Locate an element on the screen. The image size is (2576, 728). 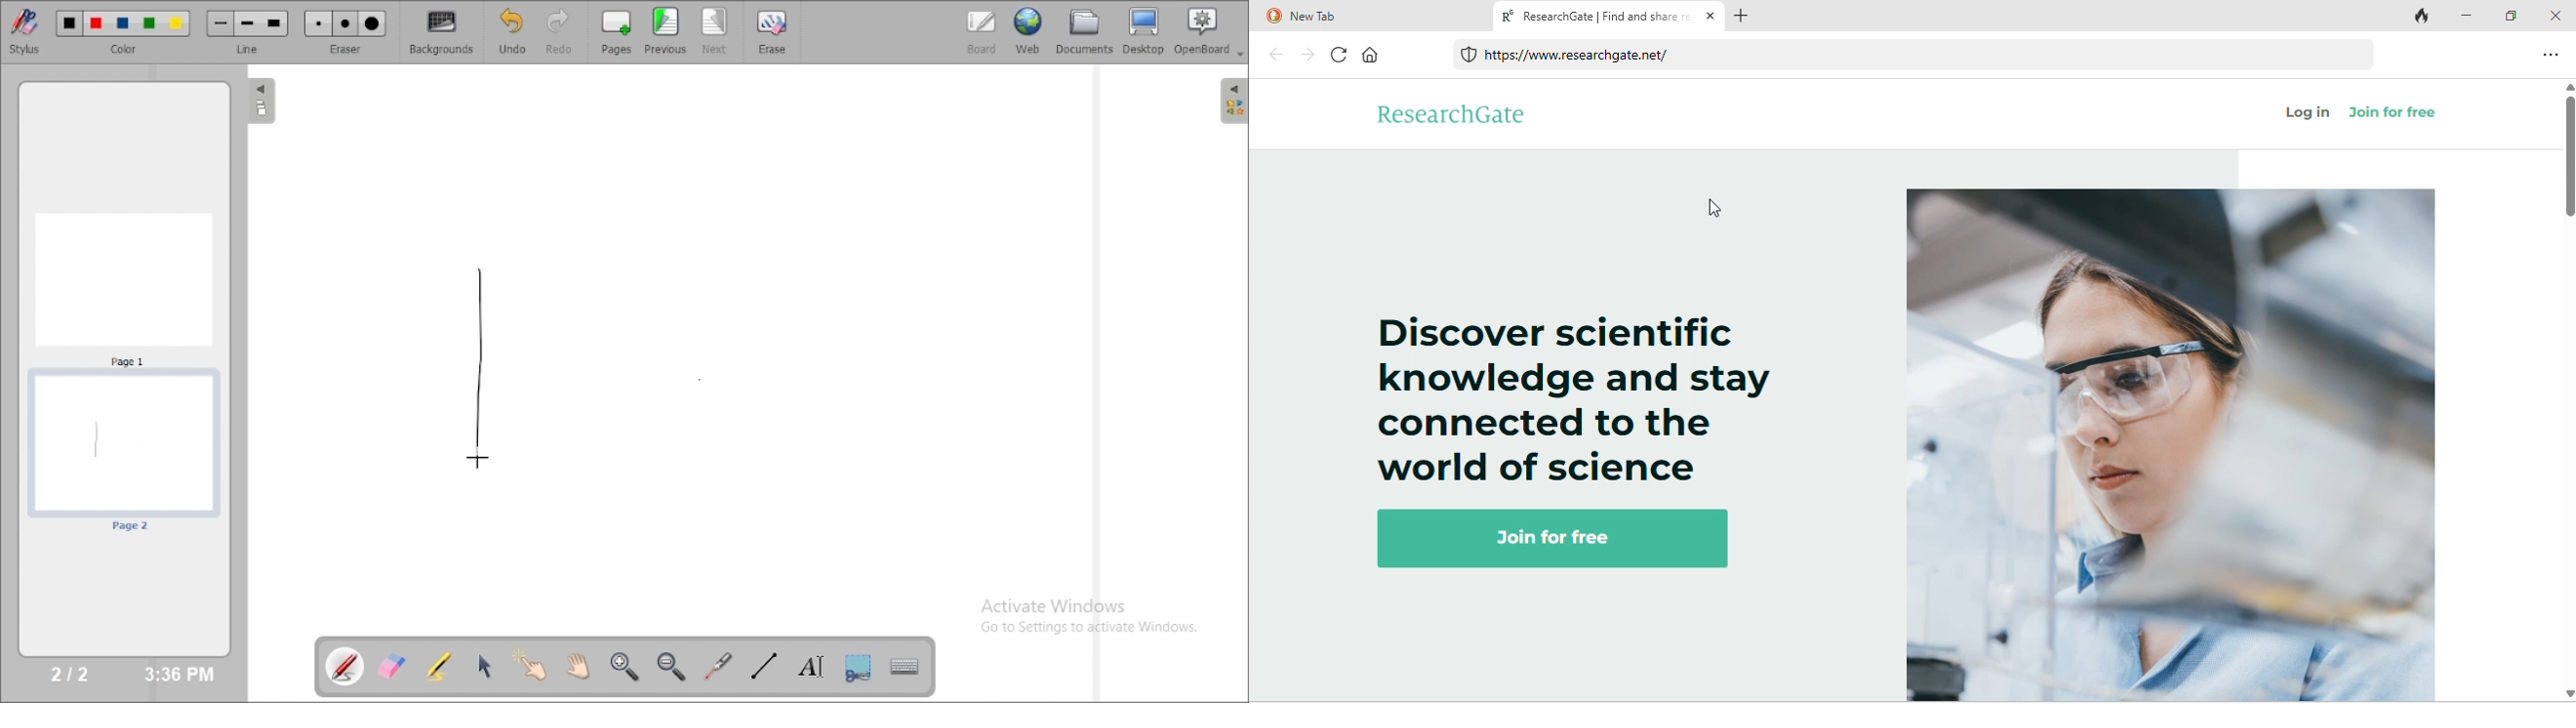
Color 3 is located at coordinates (123, 24).